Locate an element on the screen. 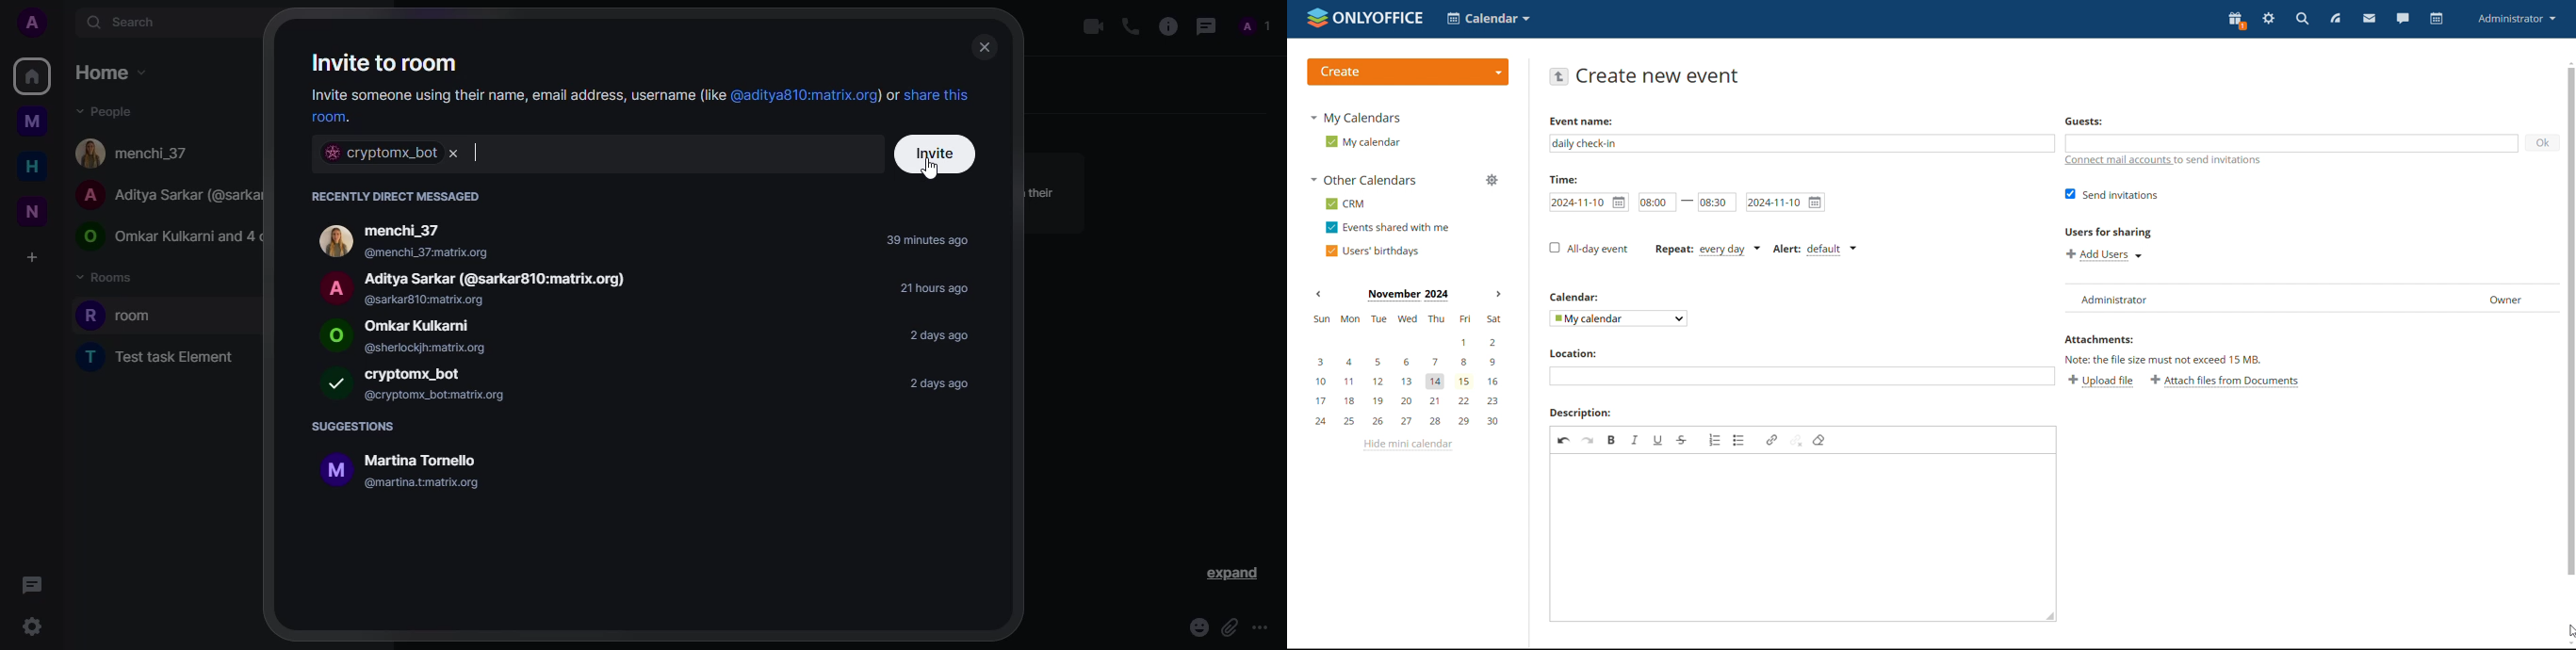 This screenshot has width=2576, height=672. voice call is located at coordinates (1130, 26).